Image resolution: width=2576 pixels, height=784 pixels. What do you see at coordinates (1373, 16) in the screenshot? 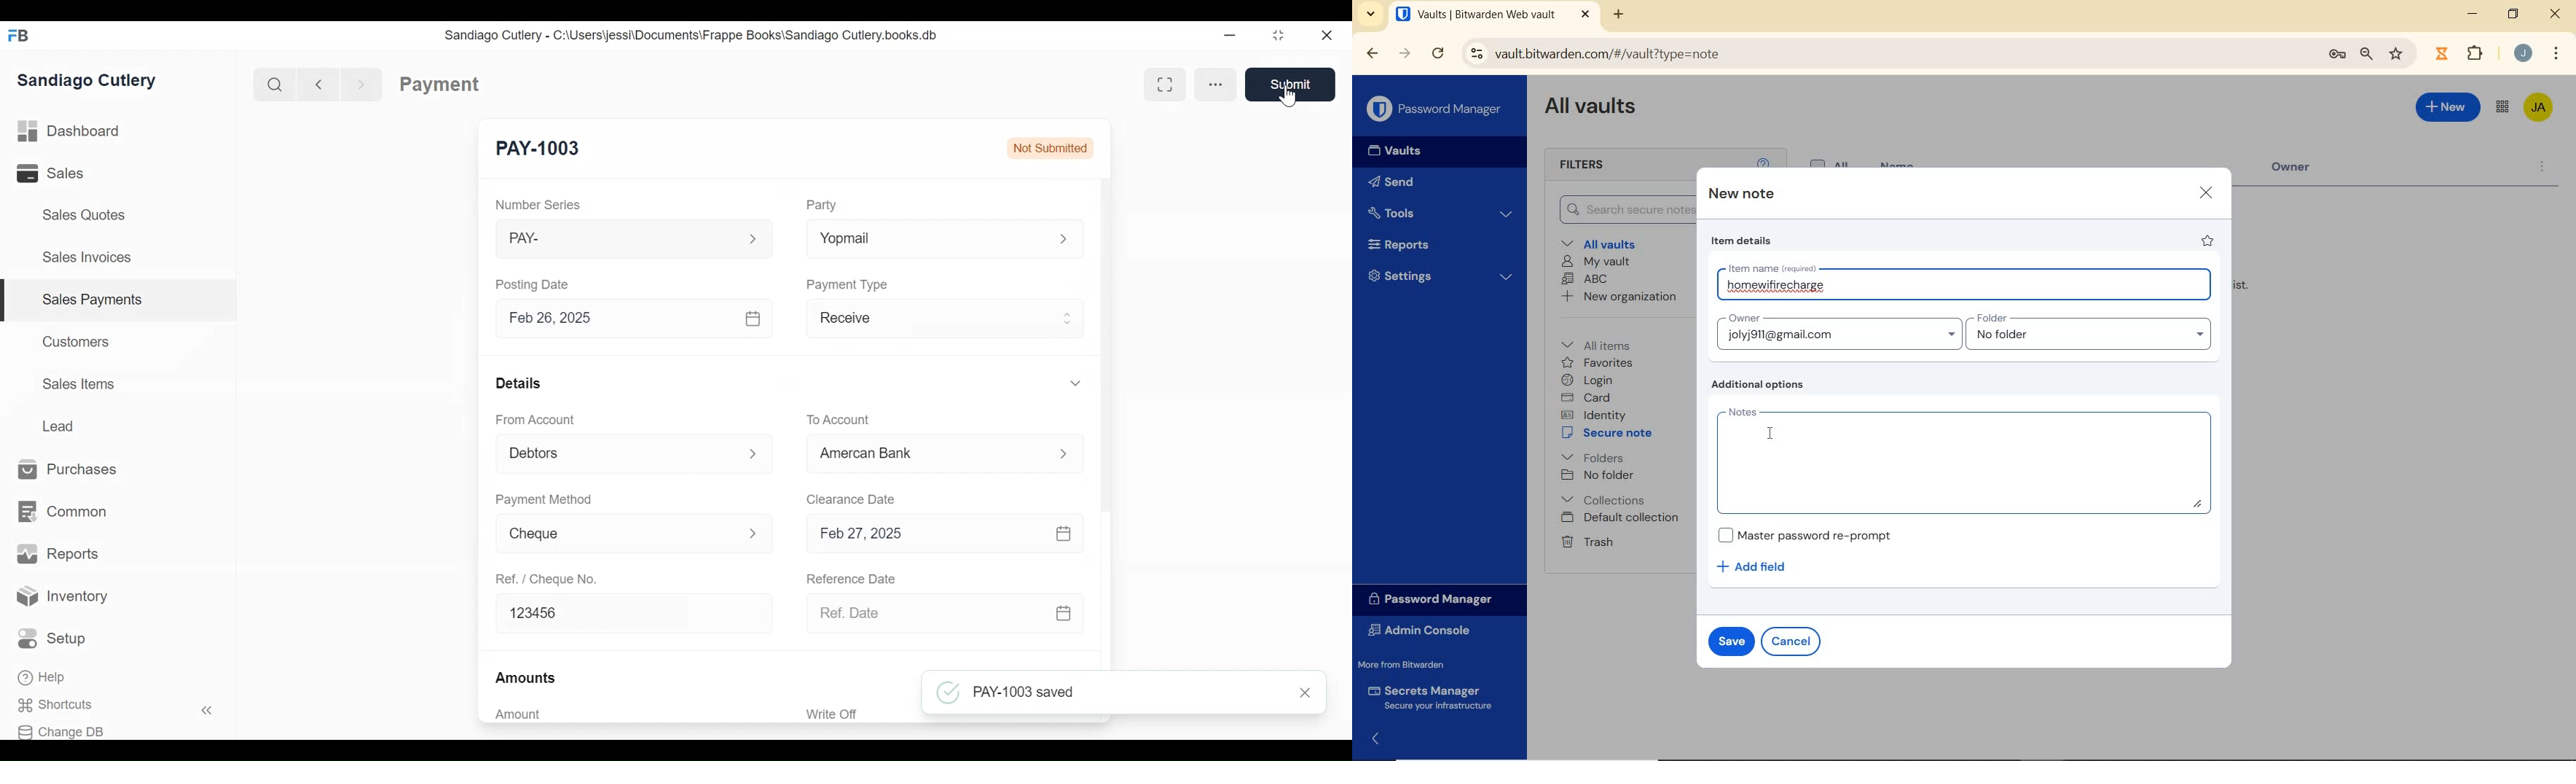
I see `search tabs` at bounding box center [1373, 16].